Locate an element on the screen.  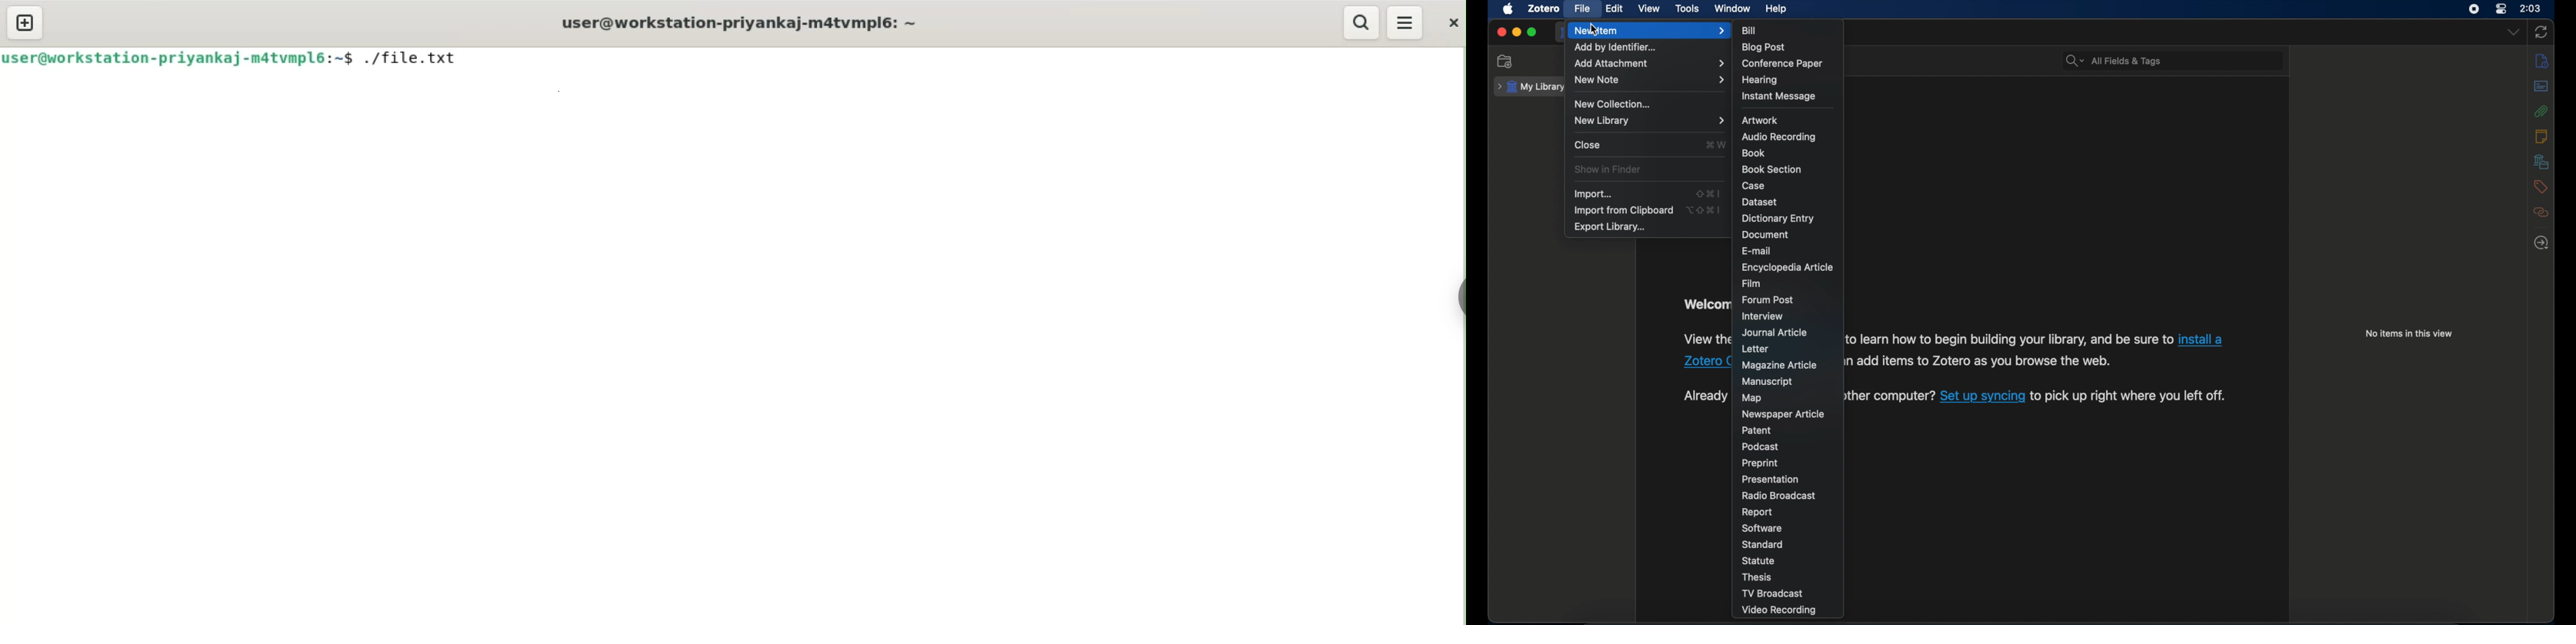
close is located at coordinates (1588, 144).